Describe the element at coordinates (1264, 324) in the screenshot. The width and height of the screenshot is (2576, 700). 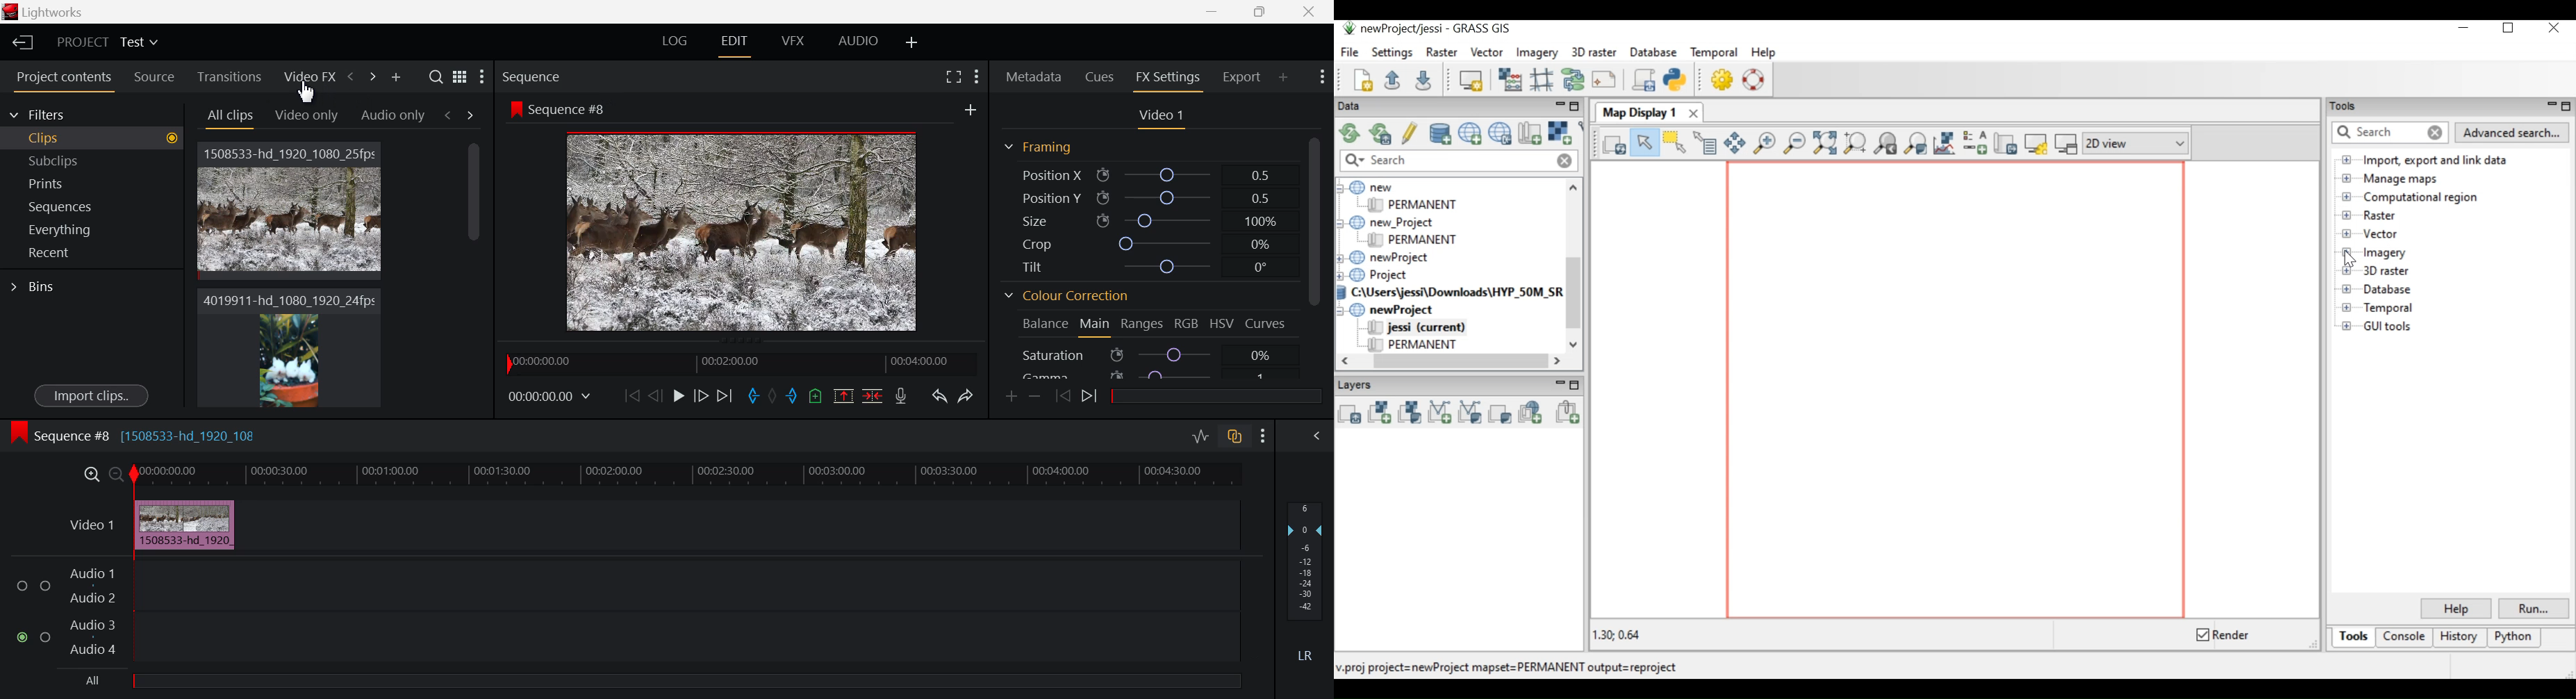
I see `Curves` at that location.